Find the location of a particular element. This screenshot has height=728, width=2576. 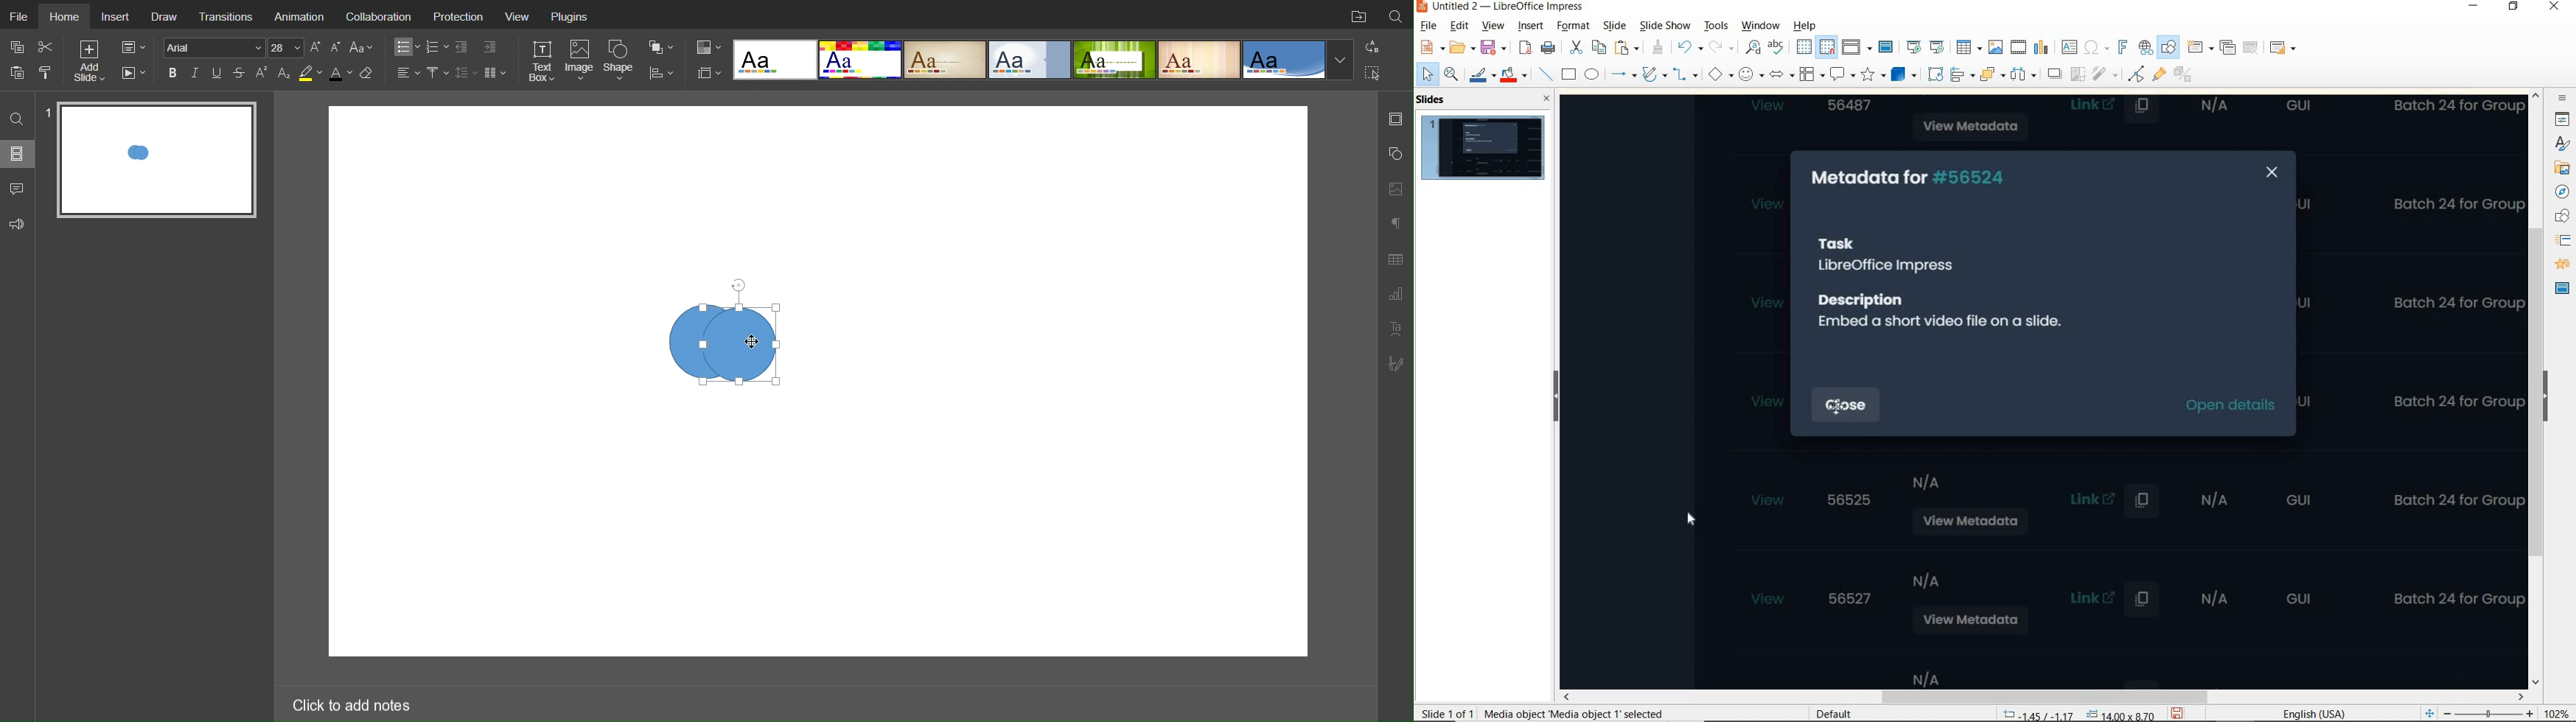

images is located at coordinates (2561, 167).